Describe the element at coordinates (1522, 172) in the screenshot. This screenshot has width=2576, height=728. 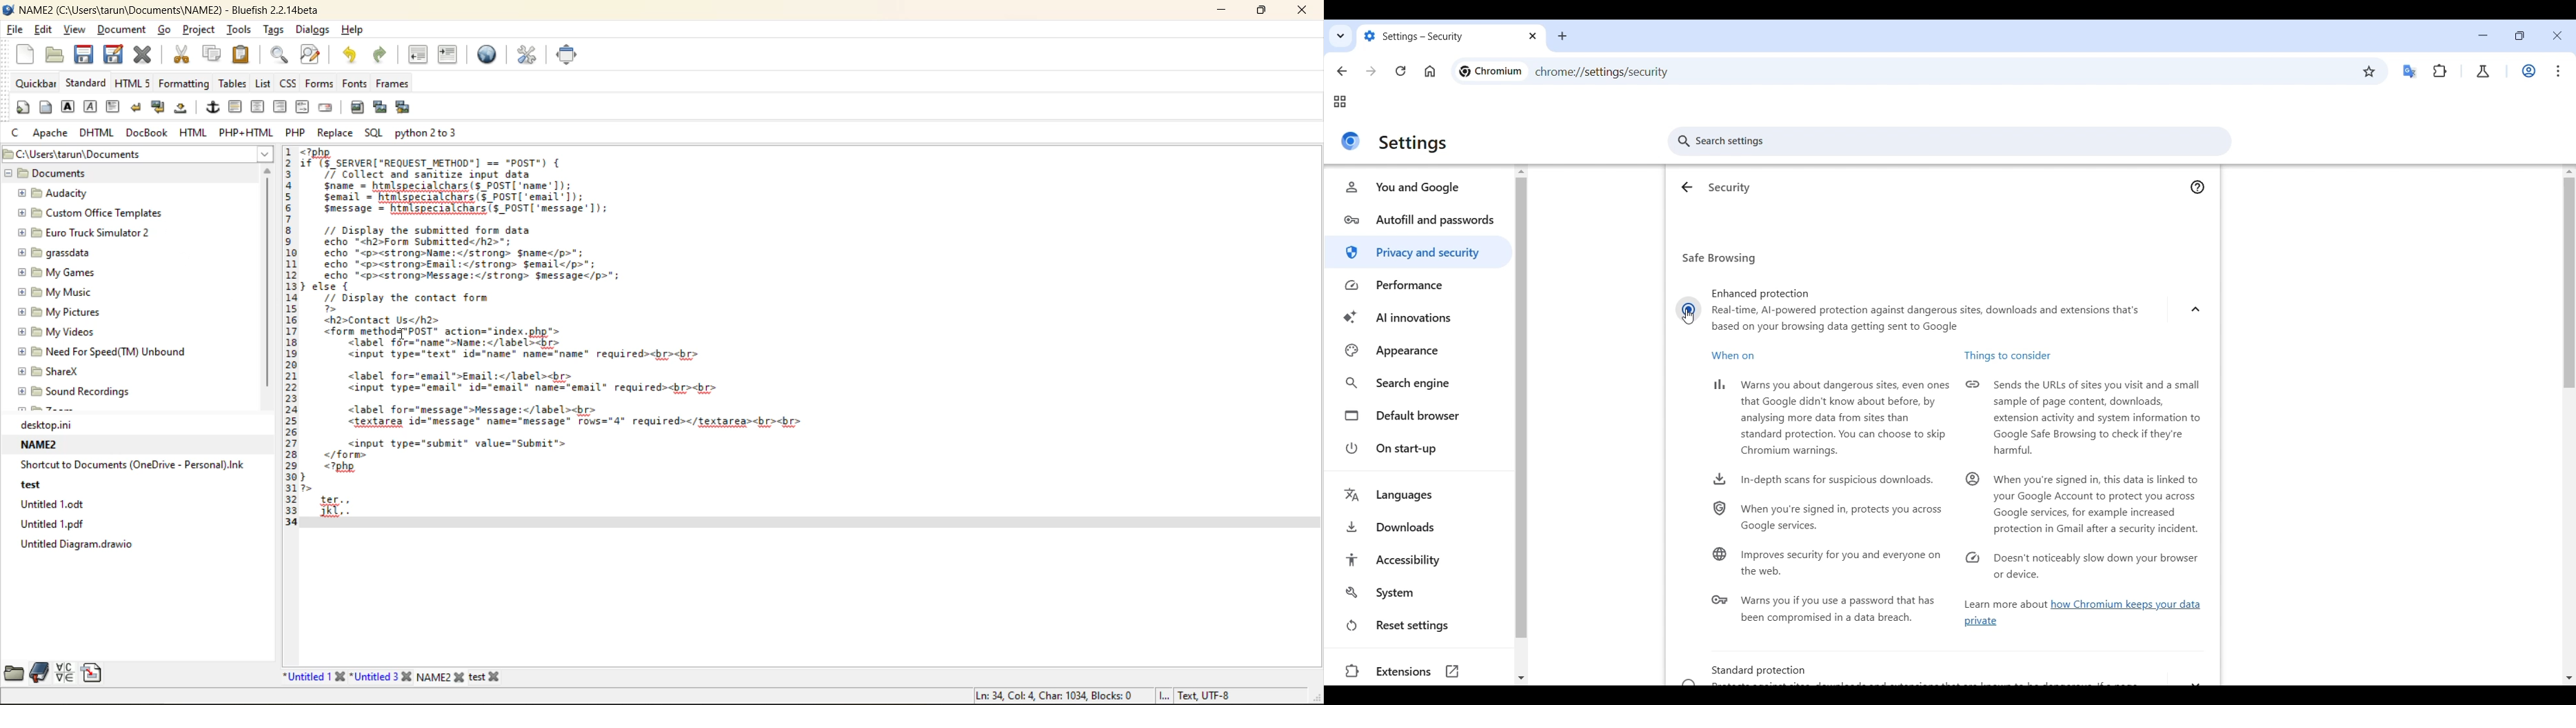
I see `Quick slide to the top` at that location.